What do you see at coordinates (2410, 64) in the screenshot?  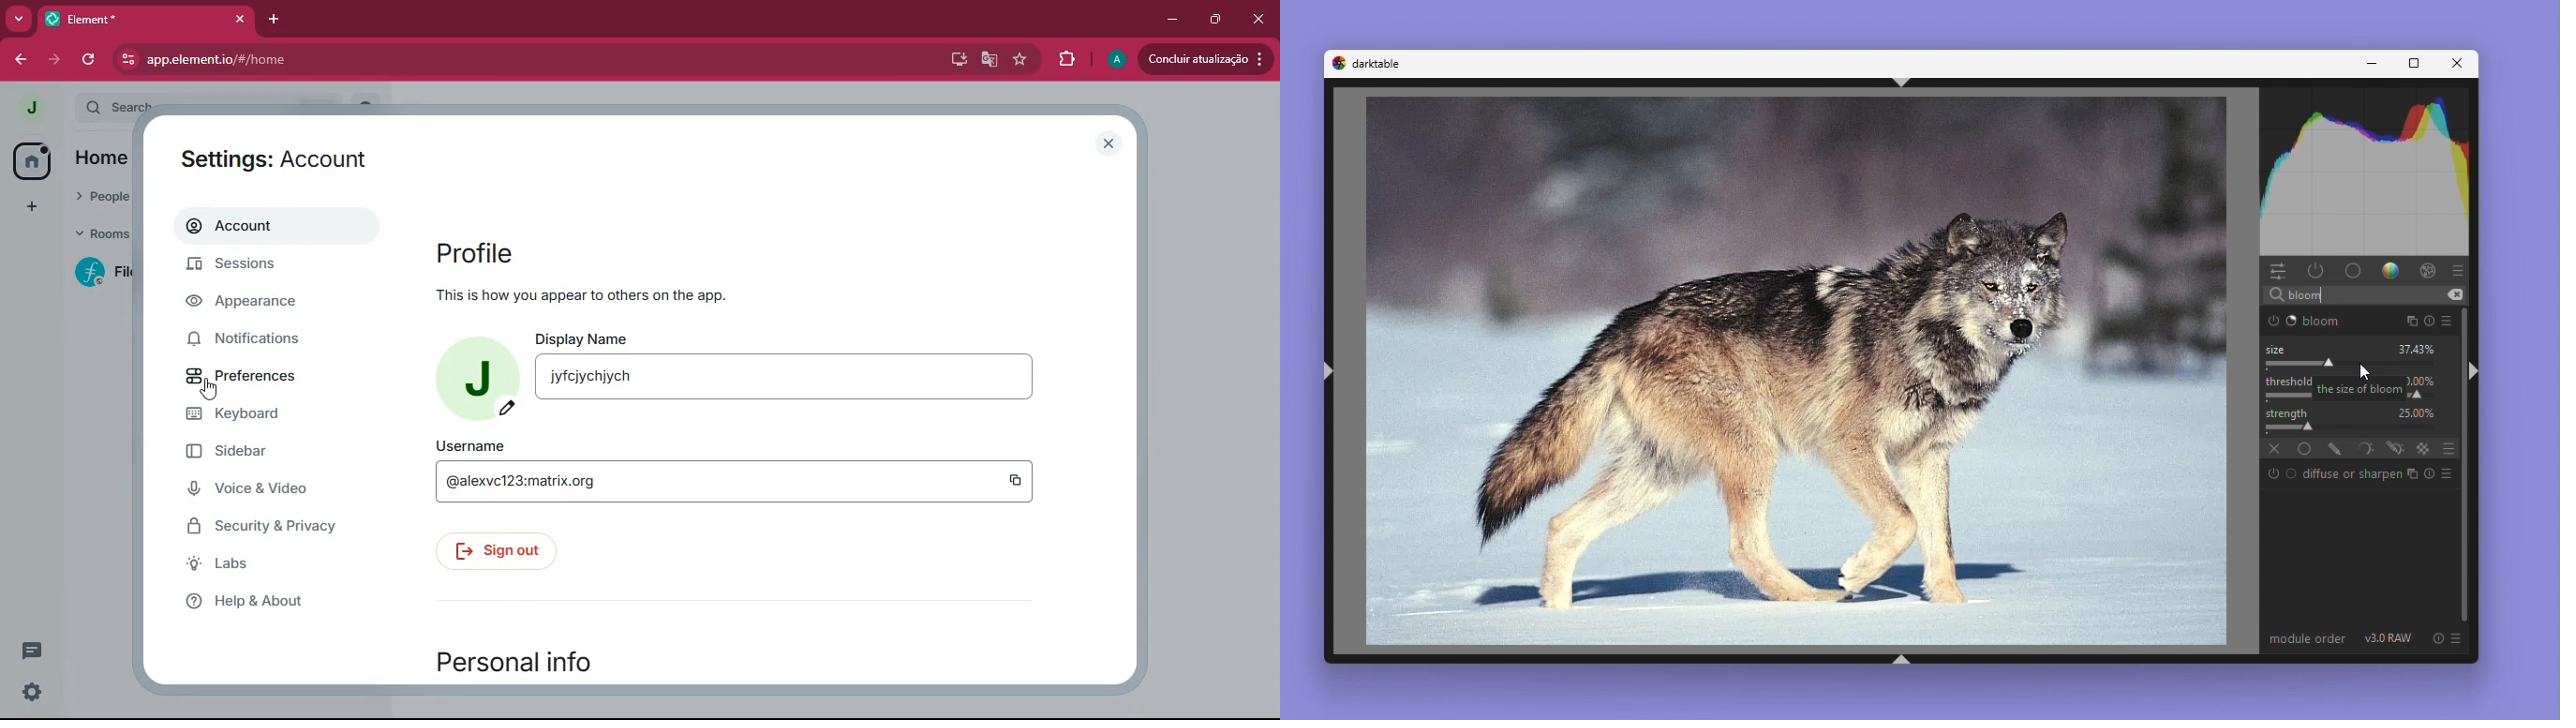 I see `Maximize` at bounding box center [2410, 64].